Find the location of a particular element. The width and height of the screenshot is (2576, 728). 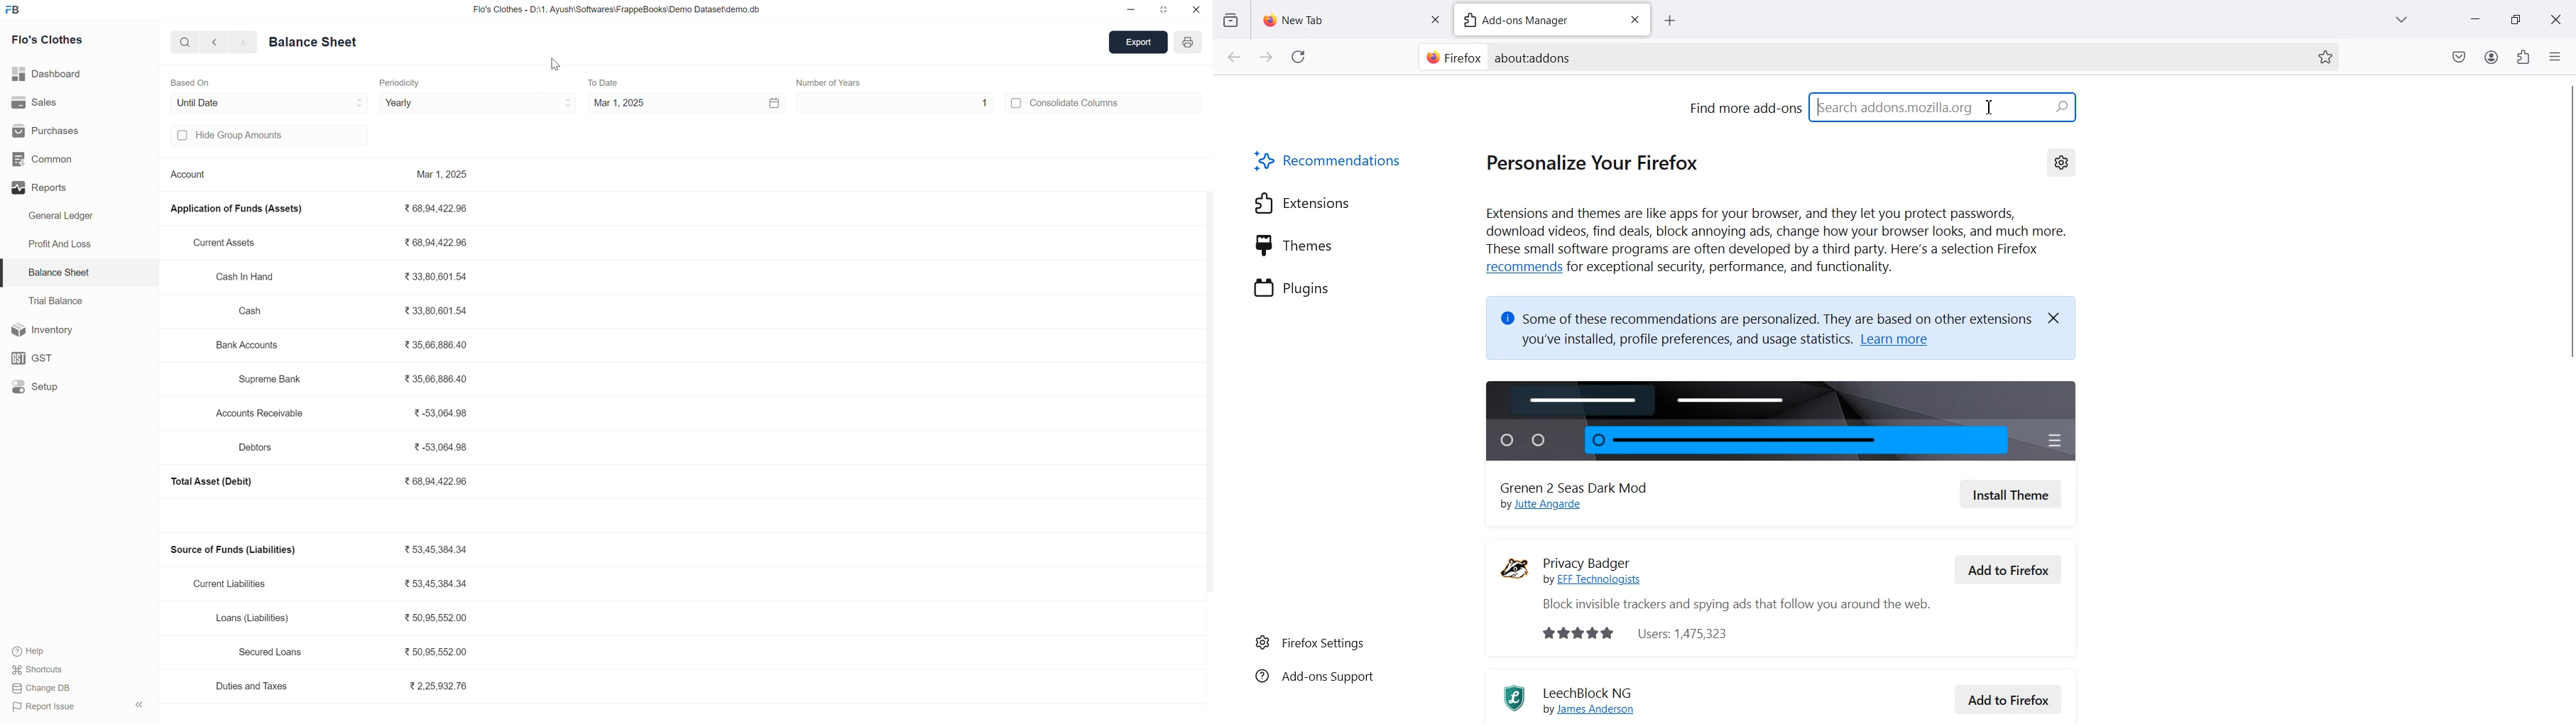

Loans (Liabilities) is located at coordinates (254, 617).